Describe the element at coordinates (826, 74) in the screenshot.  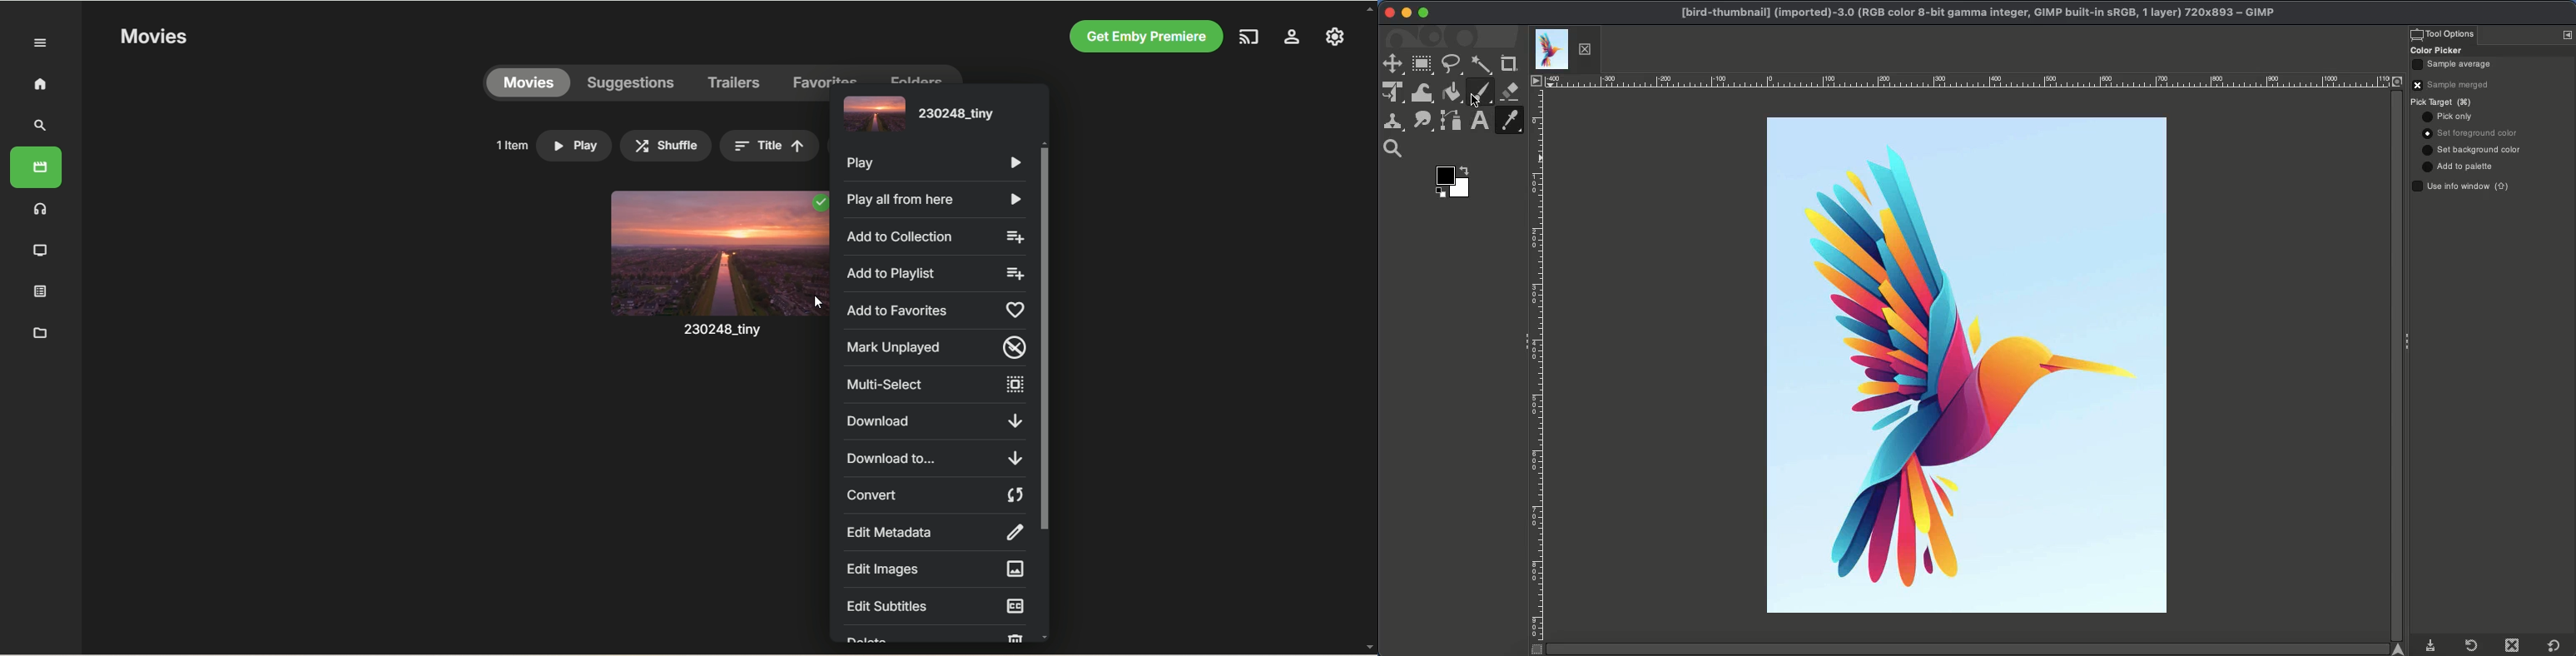
I see `favorites` at that location.